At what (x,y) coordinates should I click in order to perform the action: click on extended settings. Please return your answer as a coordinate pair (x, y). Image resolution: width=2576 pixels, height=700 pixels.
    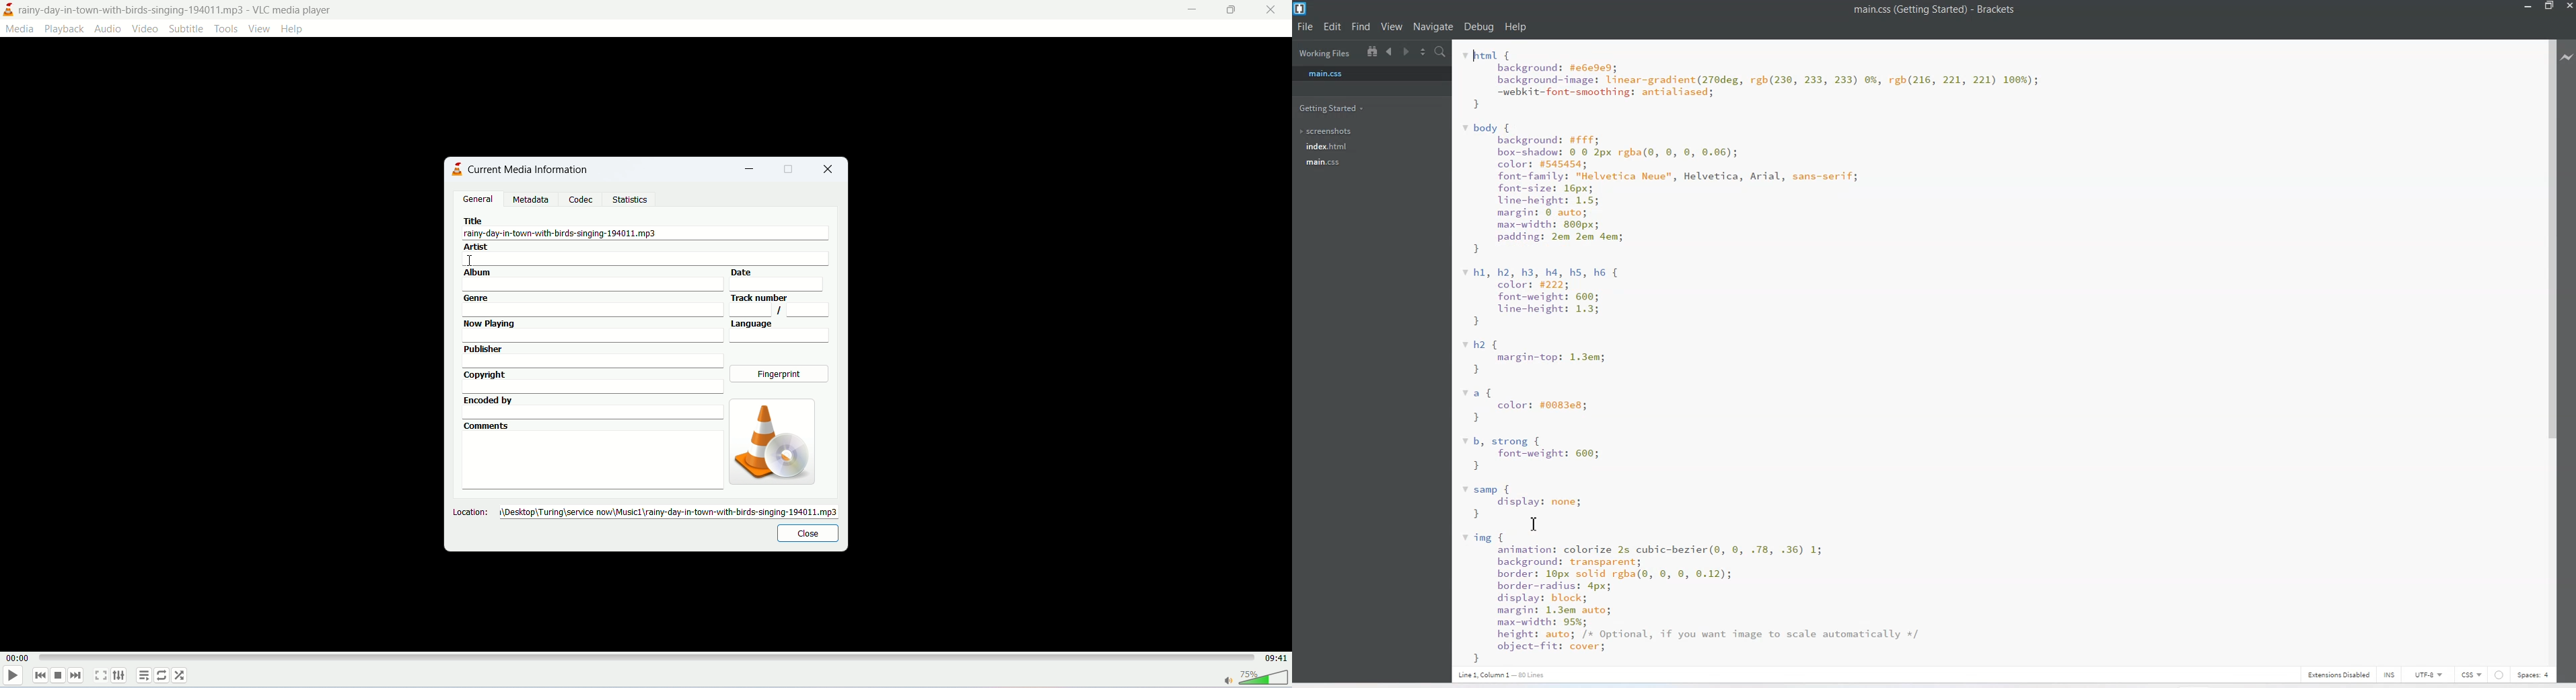
    Looking at the image, I should click on (124, 675).